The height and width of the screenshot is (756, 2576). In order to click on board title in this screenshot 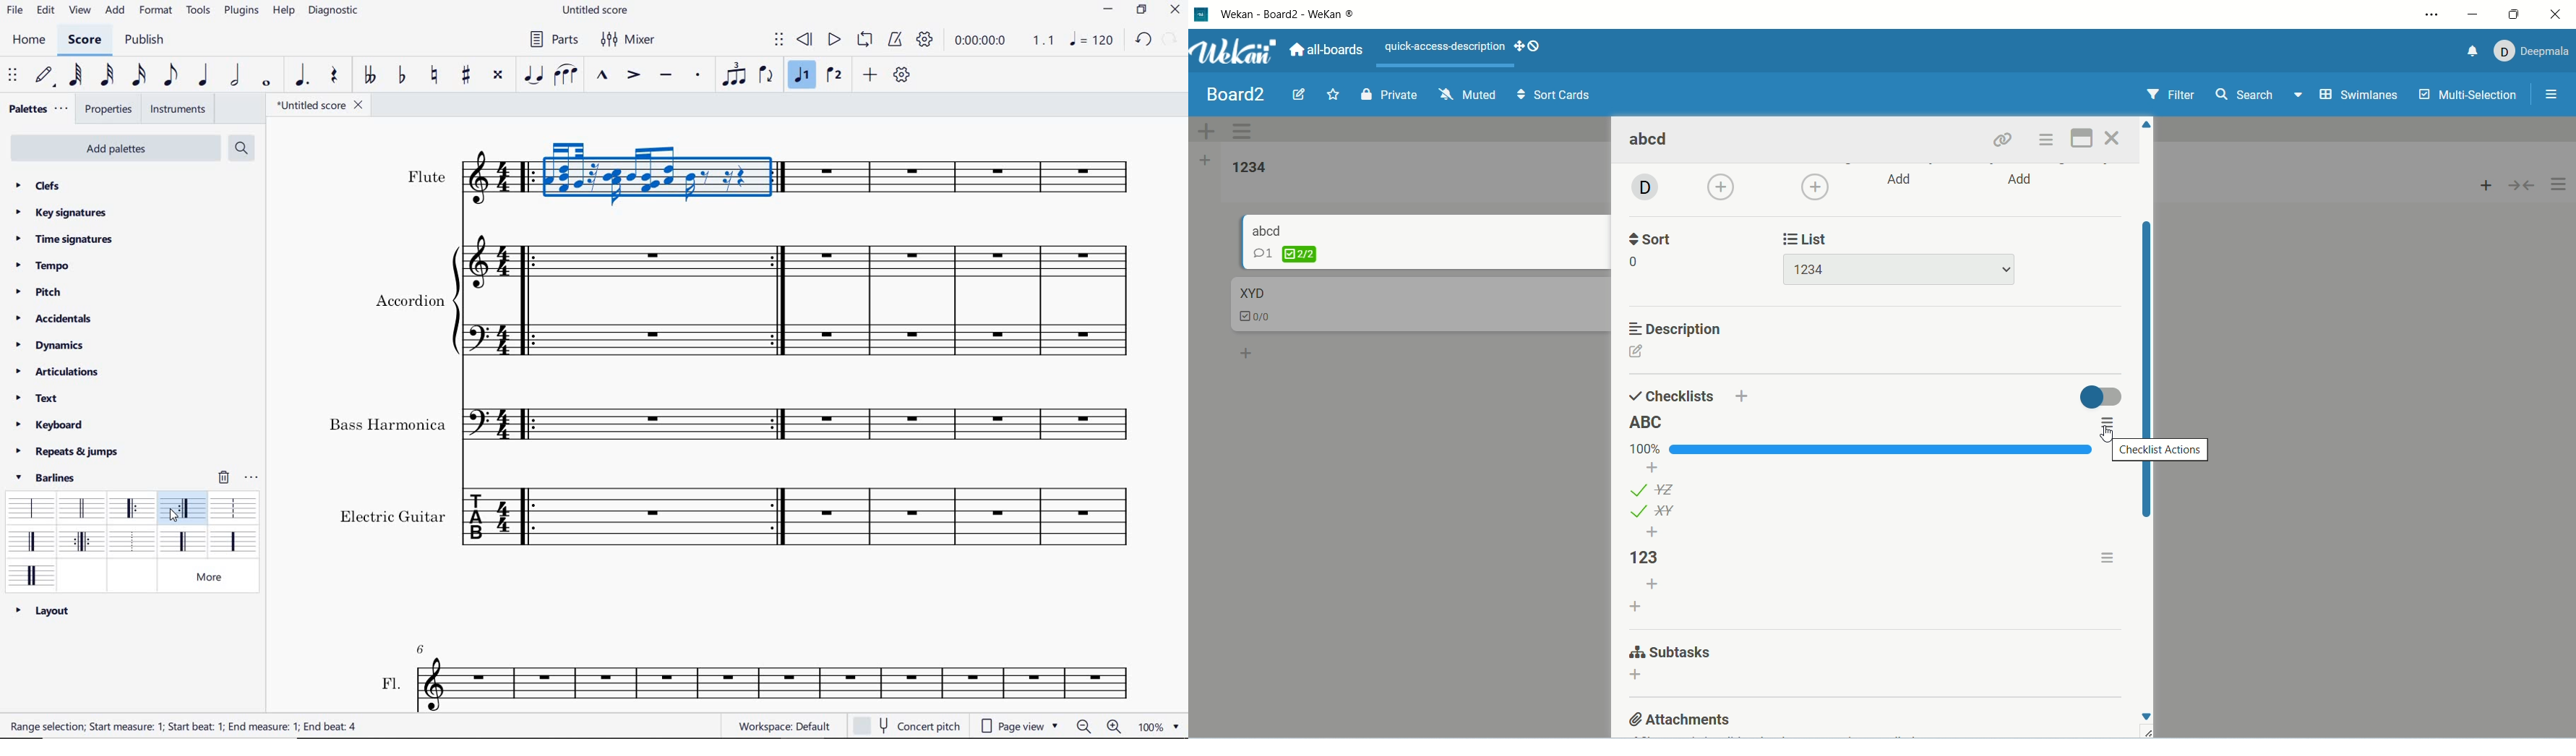, I will do `click(1232, 94)`.